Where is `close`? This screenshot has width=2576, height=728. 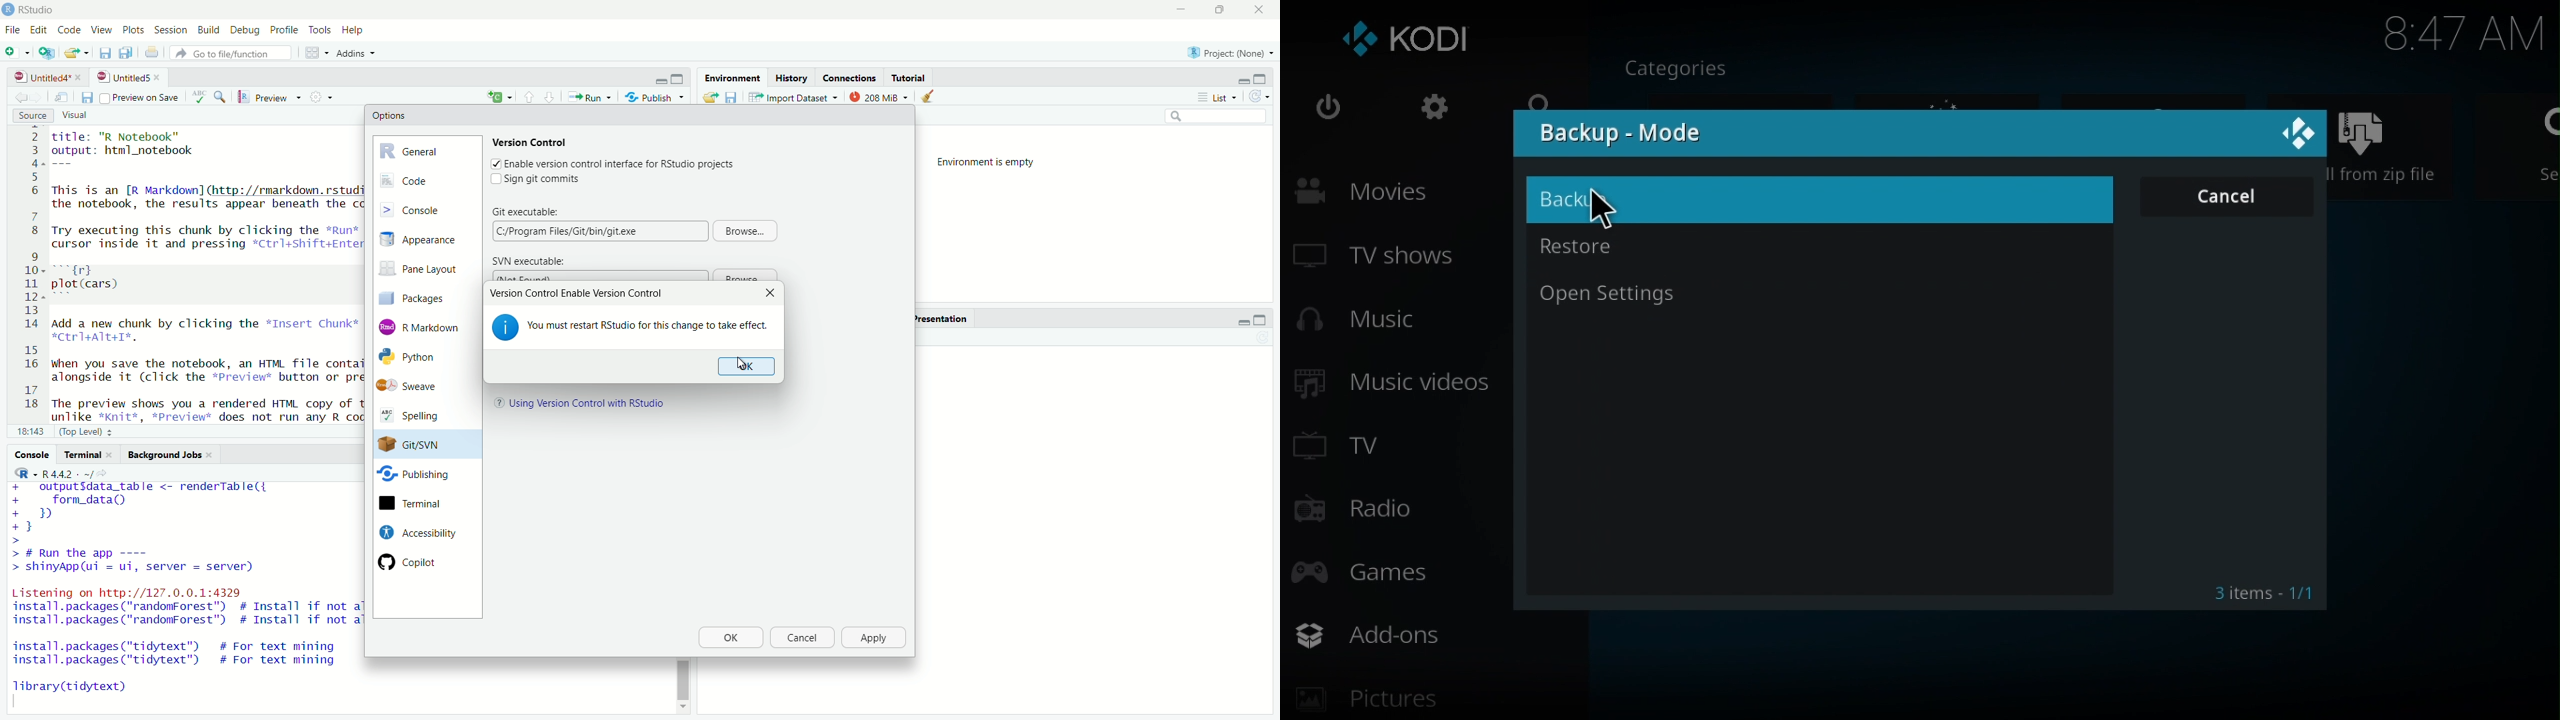 close is located at coordinates (160, 77).